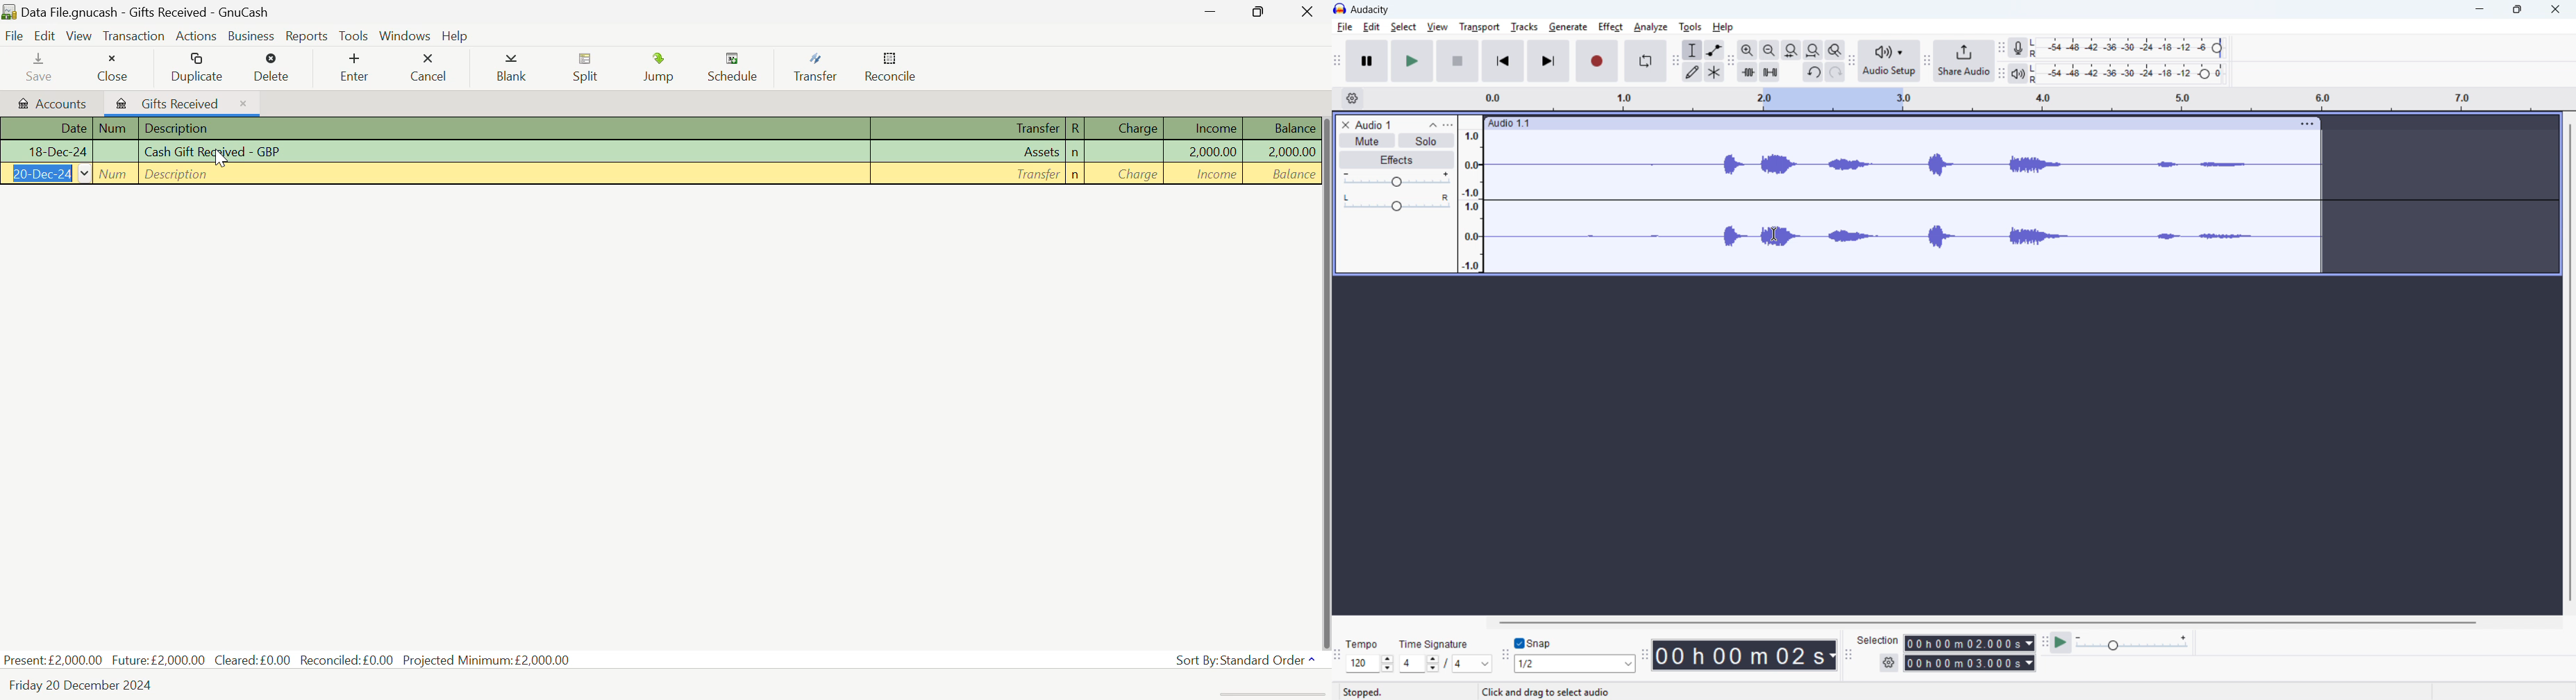  I want to click on Horizontal scroll bar, so click(1984, 622).